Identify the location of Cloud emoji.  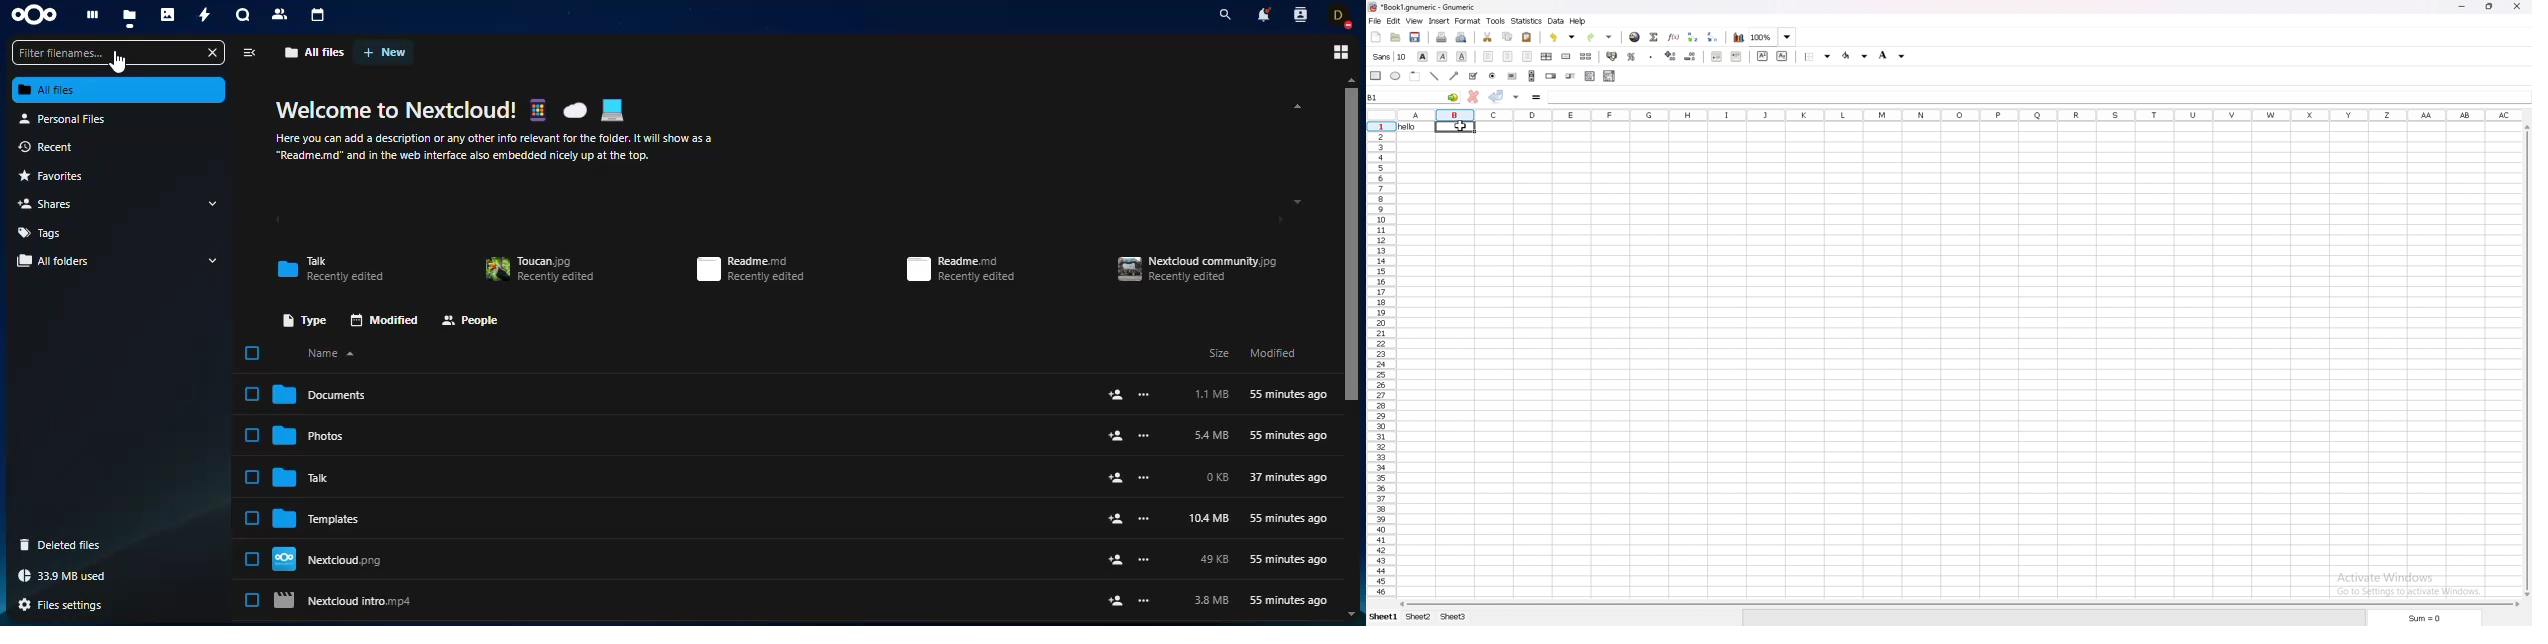
(574, 110).